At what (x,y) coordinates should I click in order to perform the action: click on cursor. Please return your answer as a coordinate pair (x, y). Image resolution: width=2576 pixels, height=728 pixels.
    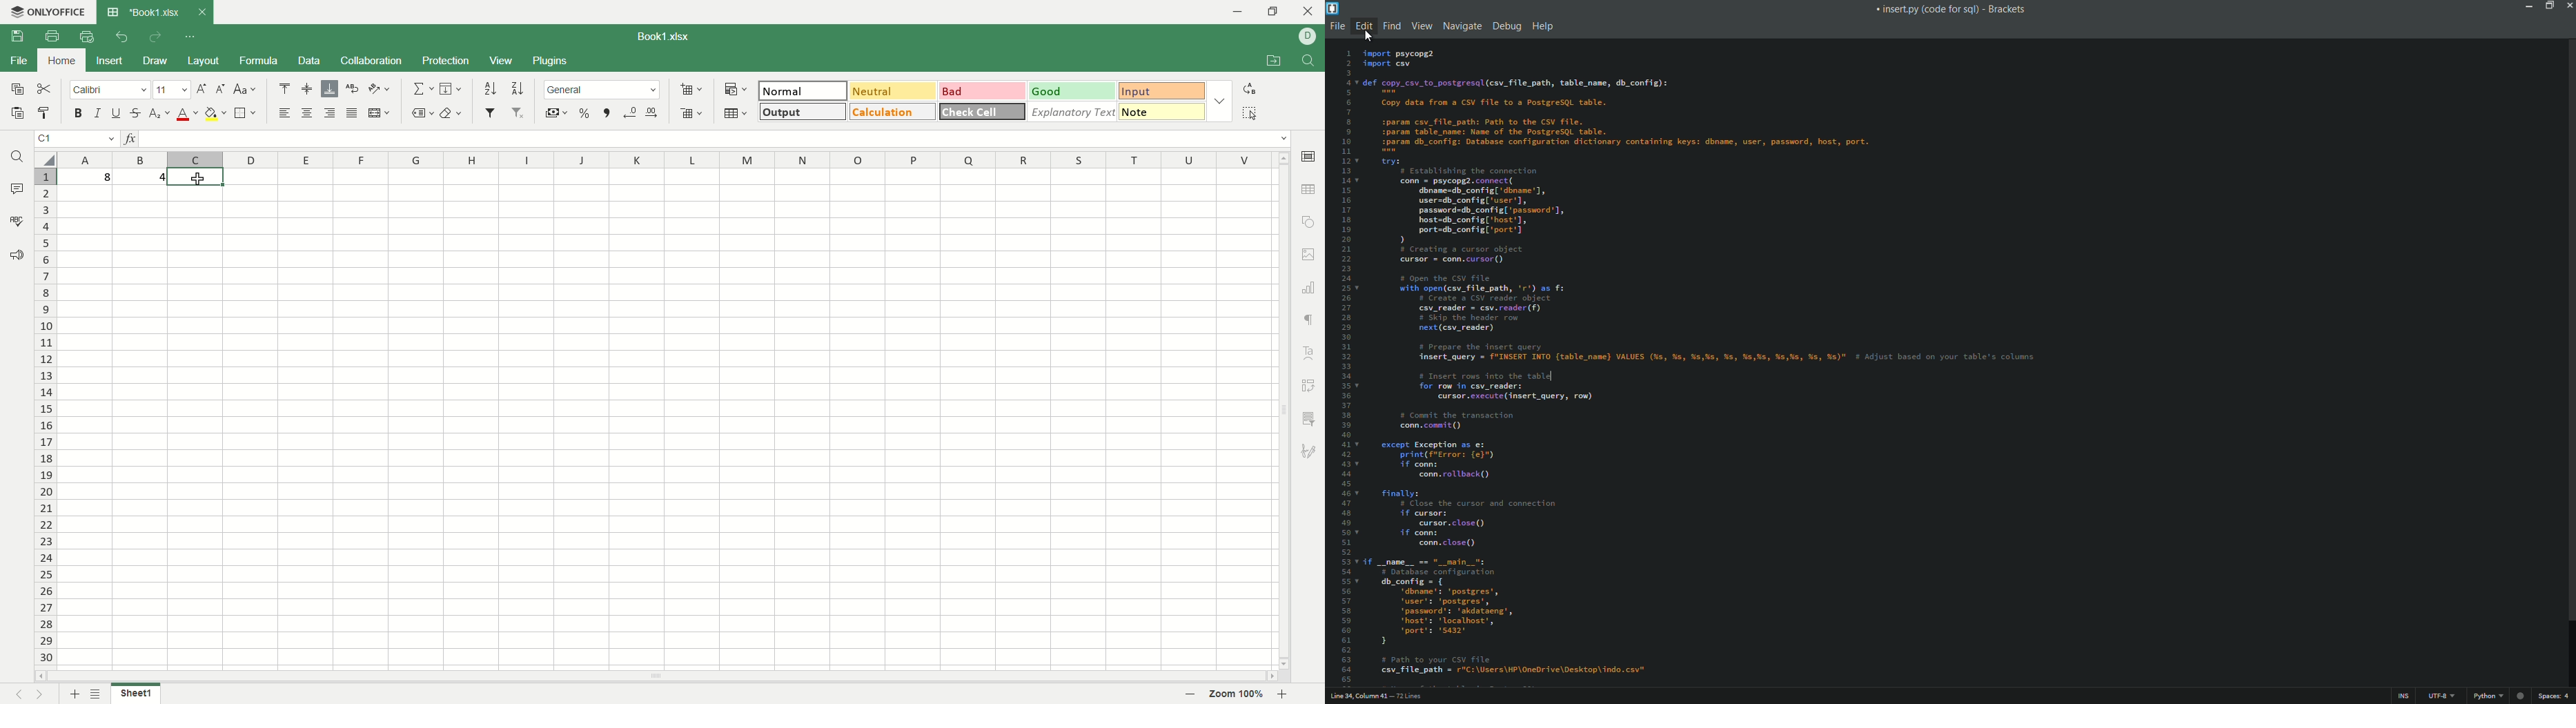
    Looking at the image, I should click on (1367, 38).